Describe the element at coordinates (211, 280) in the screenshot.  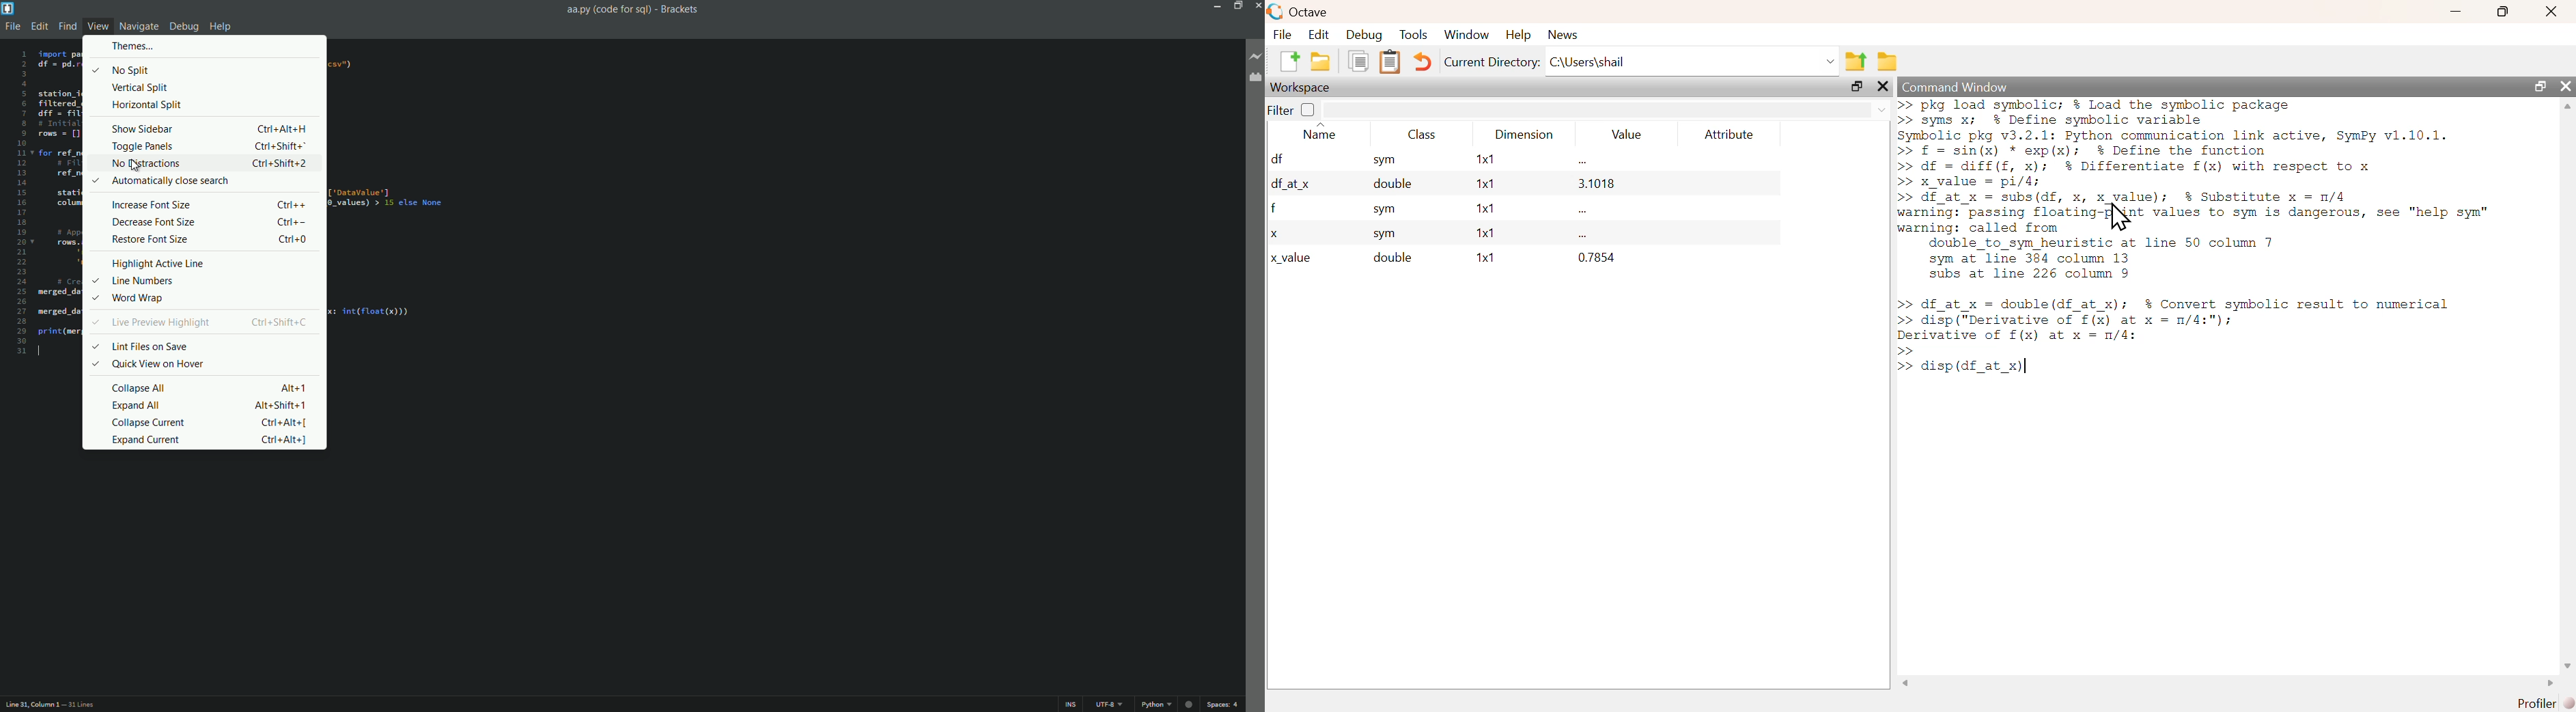
I see `line numbers` at that location.